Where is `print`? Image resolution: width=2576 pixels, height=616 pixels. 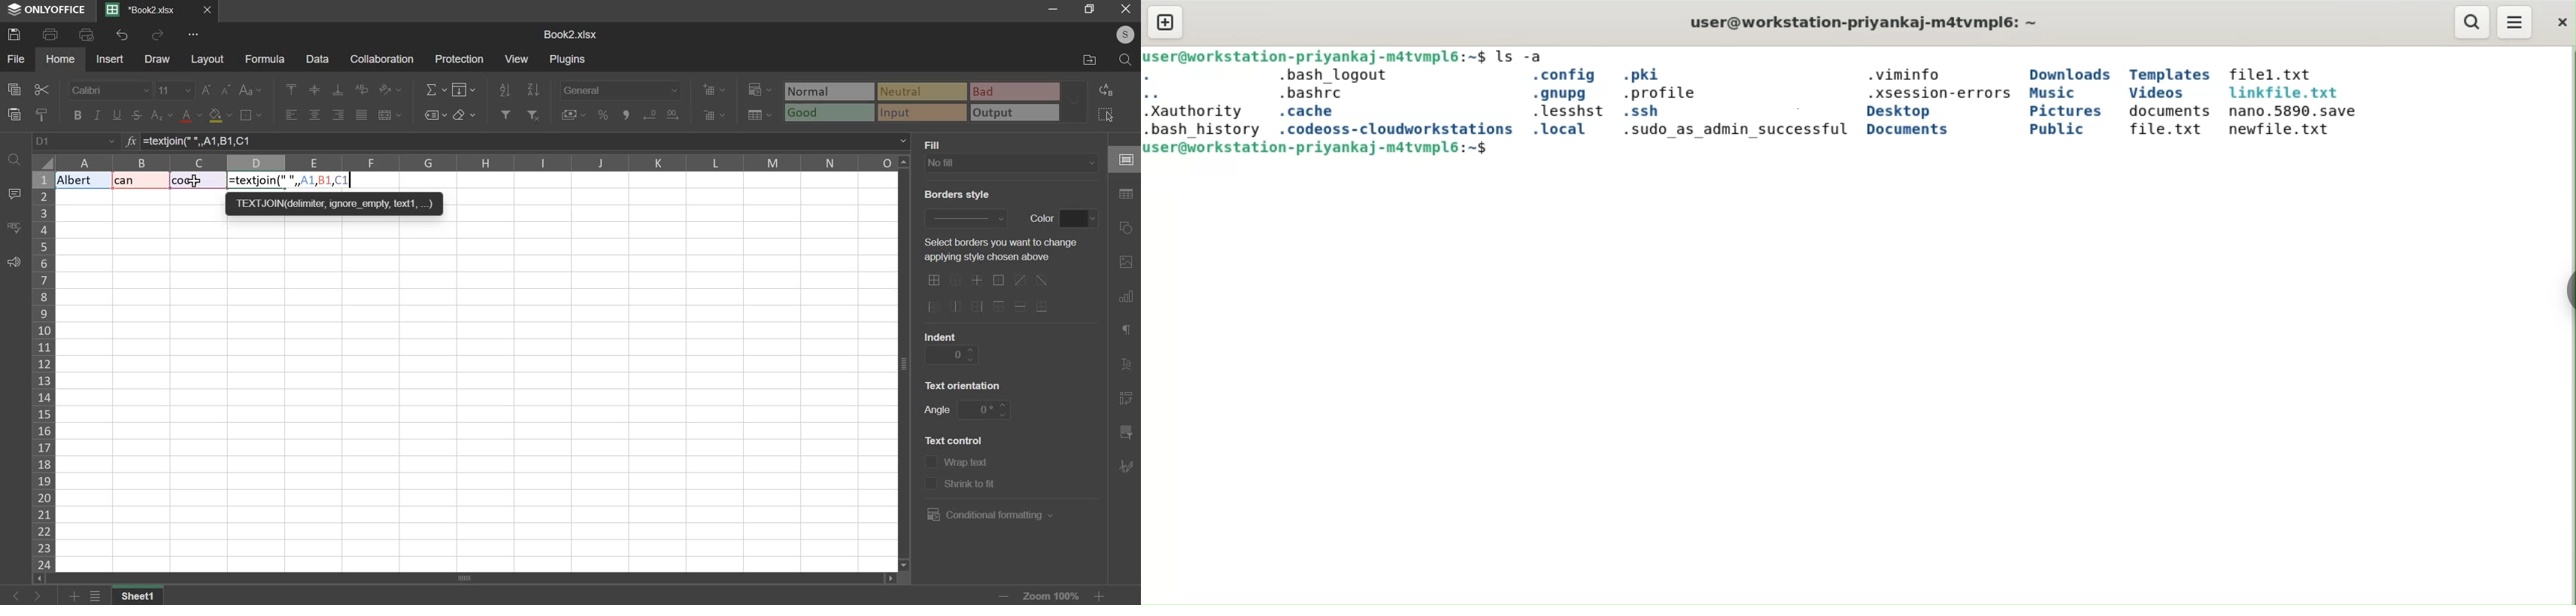
print is located at coordinates (51, 35).